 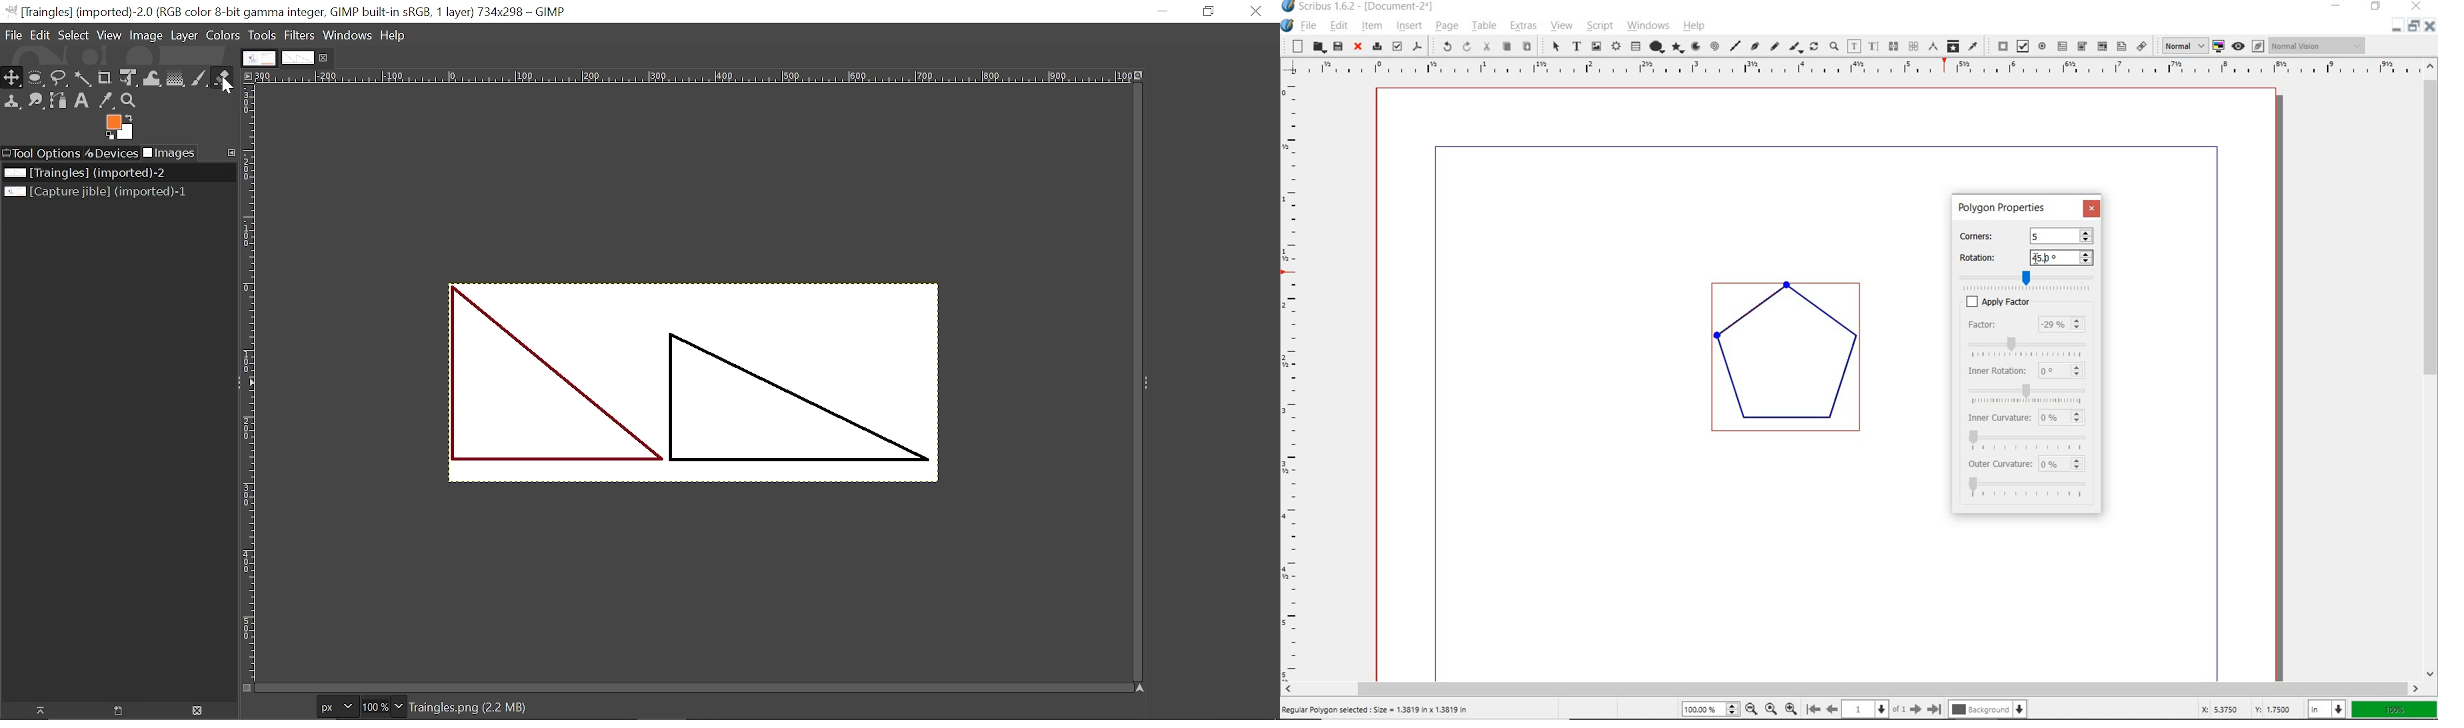 I want to click on scrollbar, so click(x=1851, y=689).